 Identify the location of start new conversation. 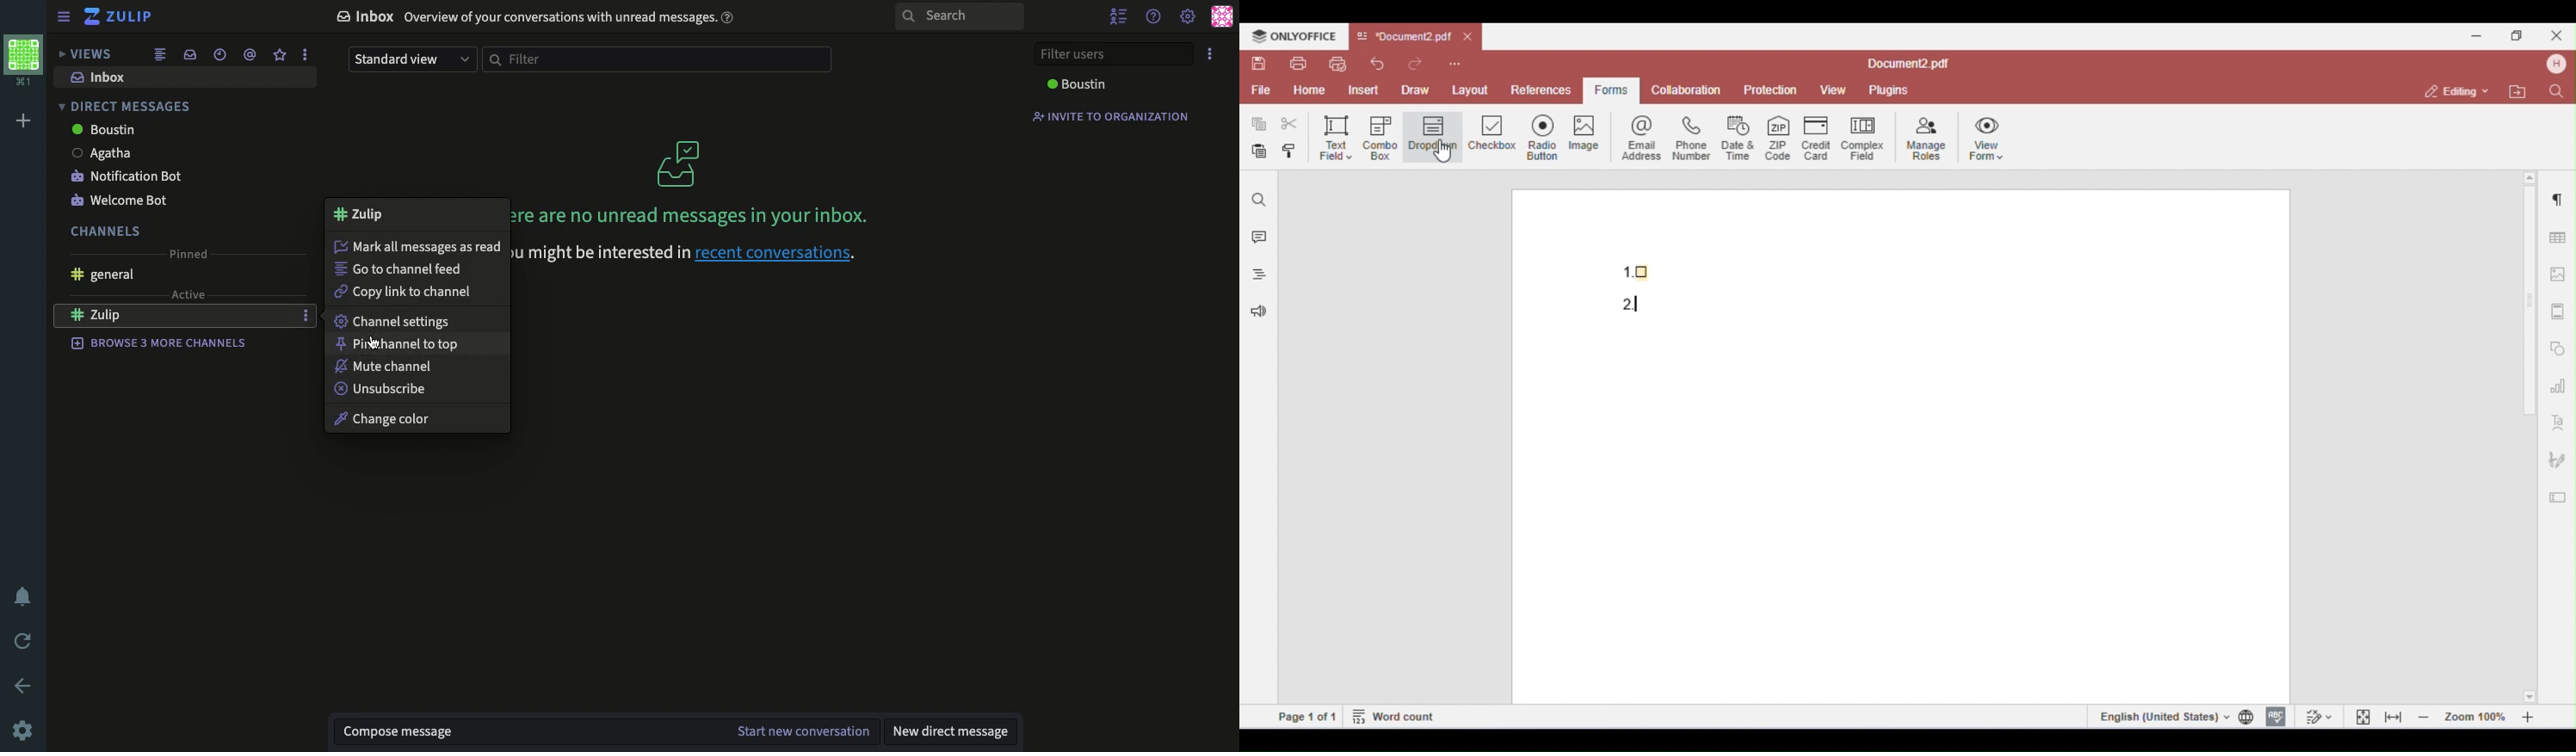
(803, 731).